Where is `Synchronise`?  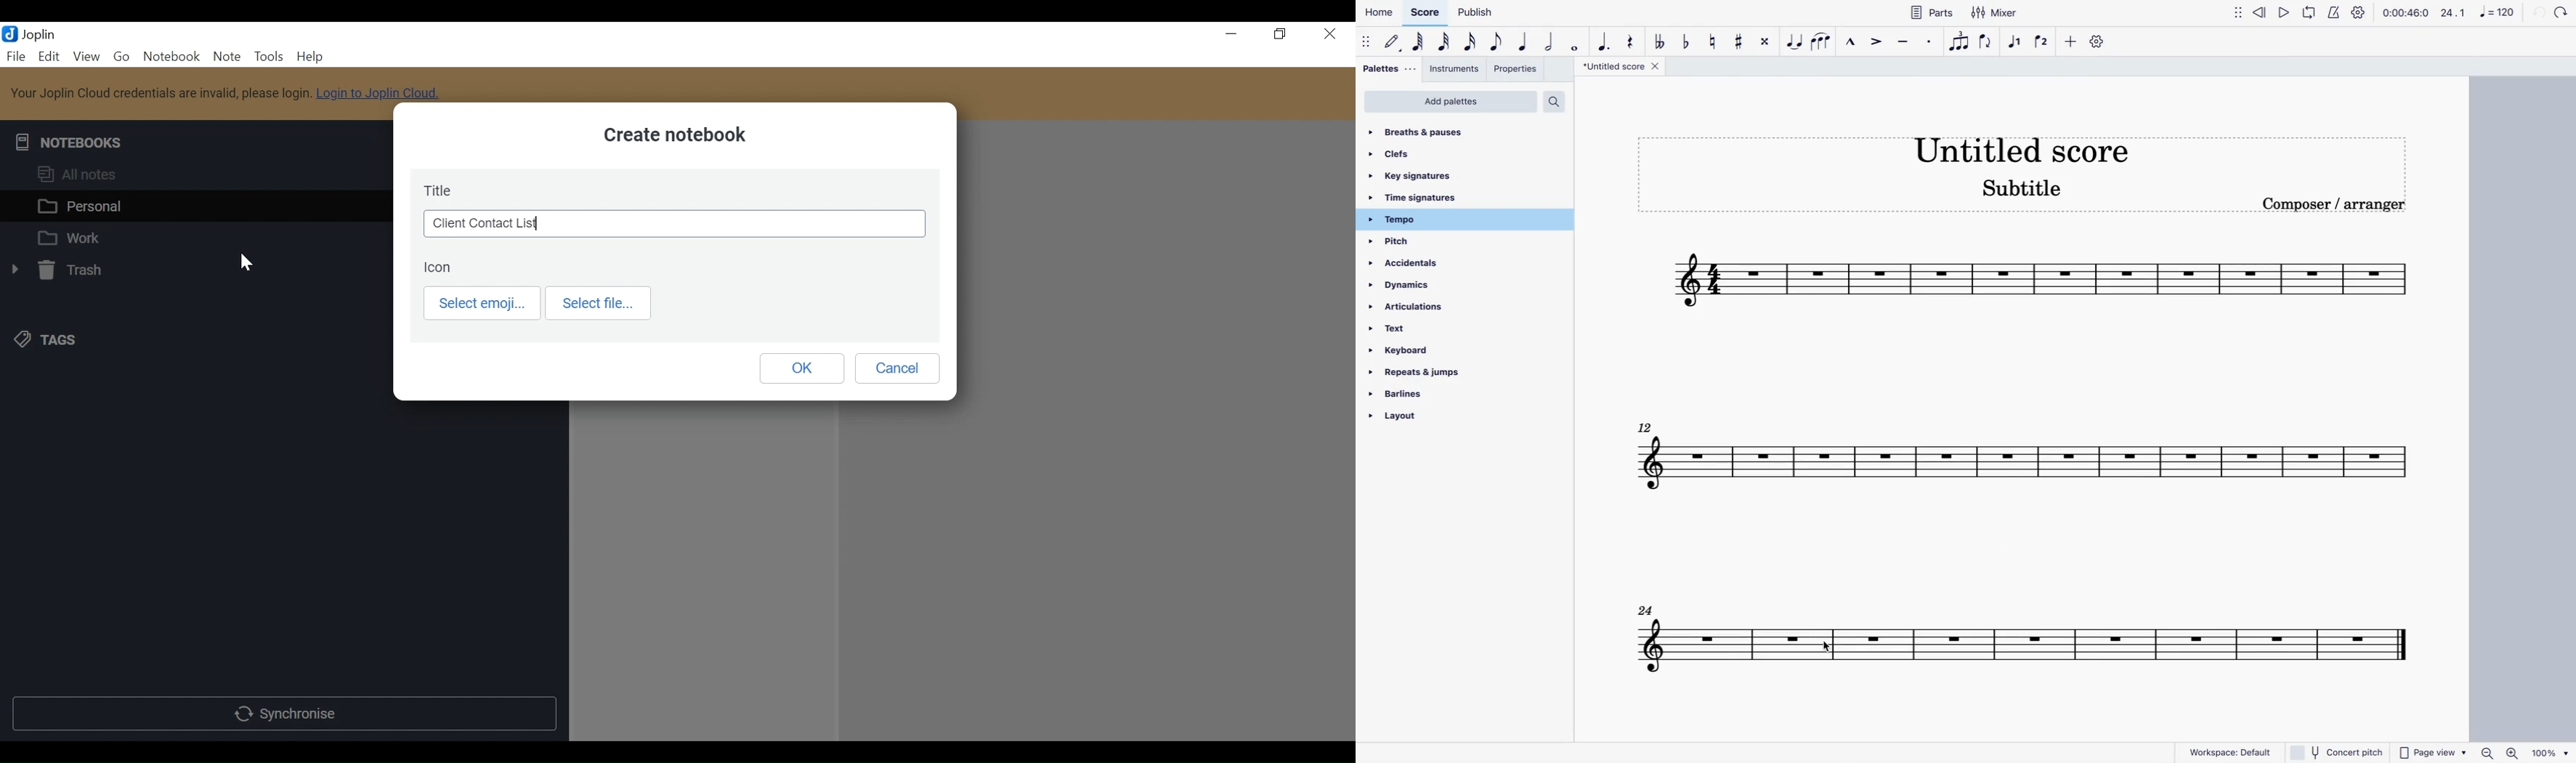
Synchronise is located at coordinates (285, 715).